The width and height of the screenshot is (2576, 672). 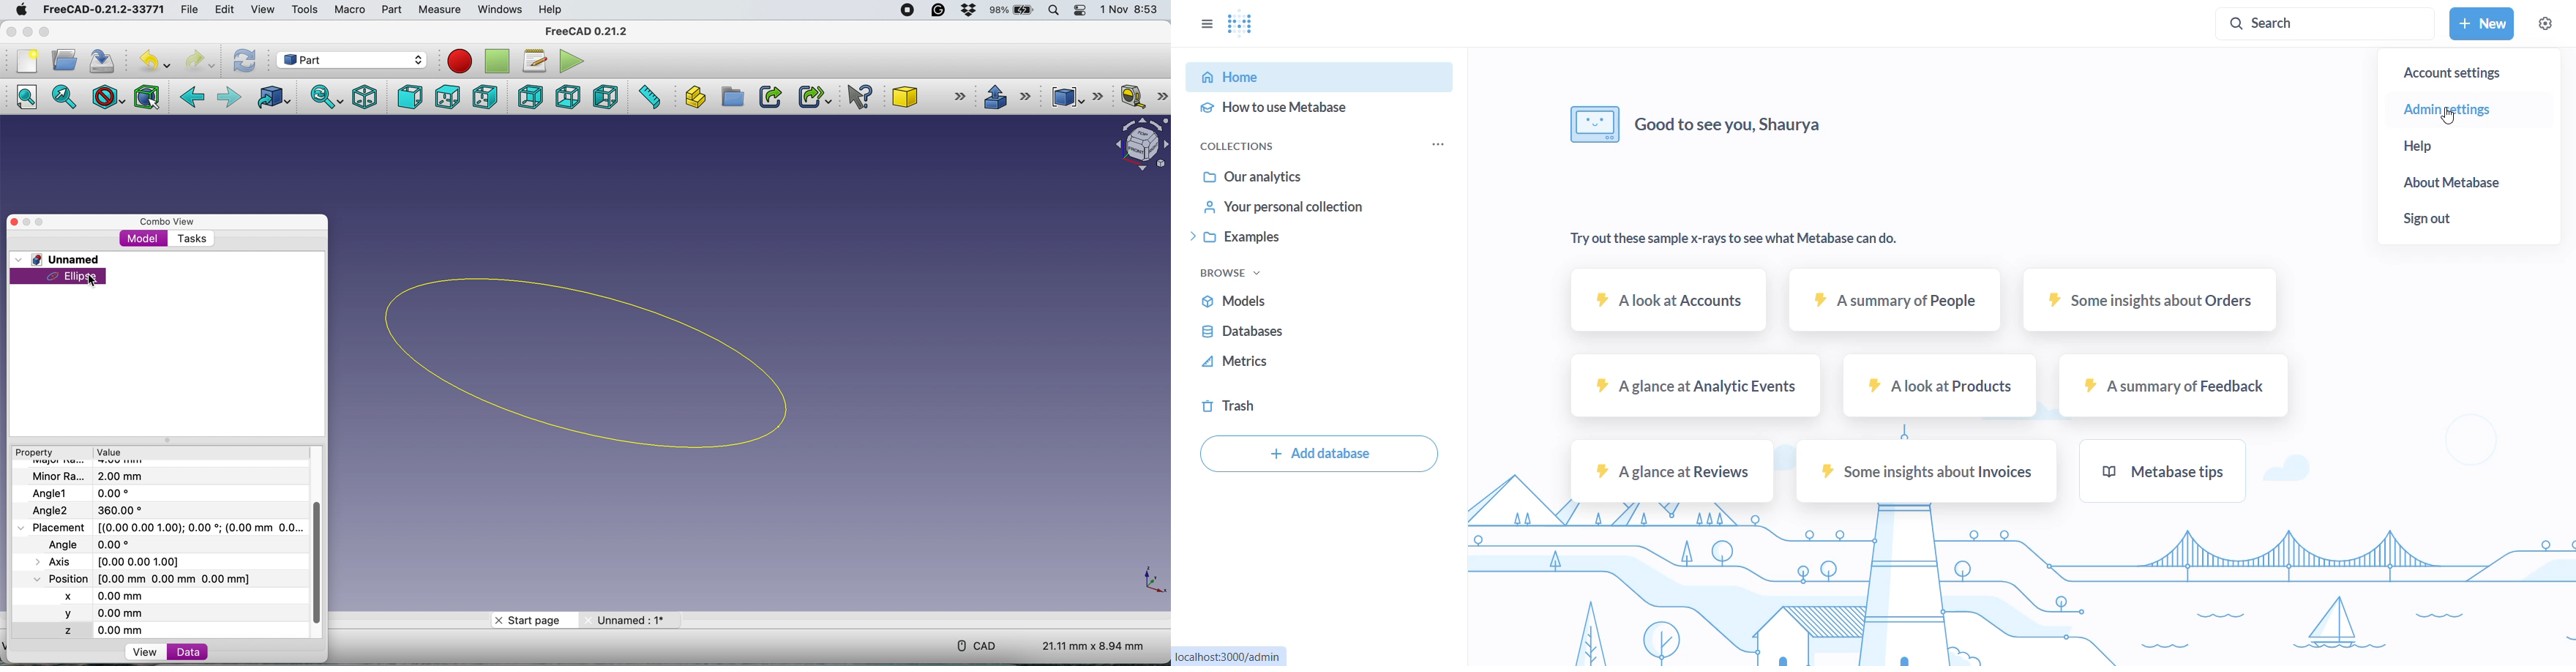 What do you see at coordinates (229, 97) in the screenshot?
I see `foward` at bounding box center [229, 97].